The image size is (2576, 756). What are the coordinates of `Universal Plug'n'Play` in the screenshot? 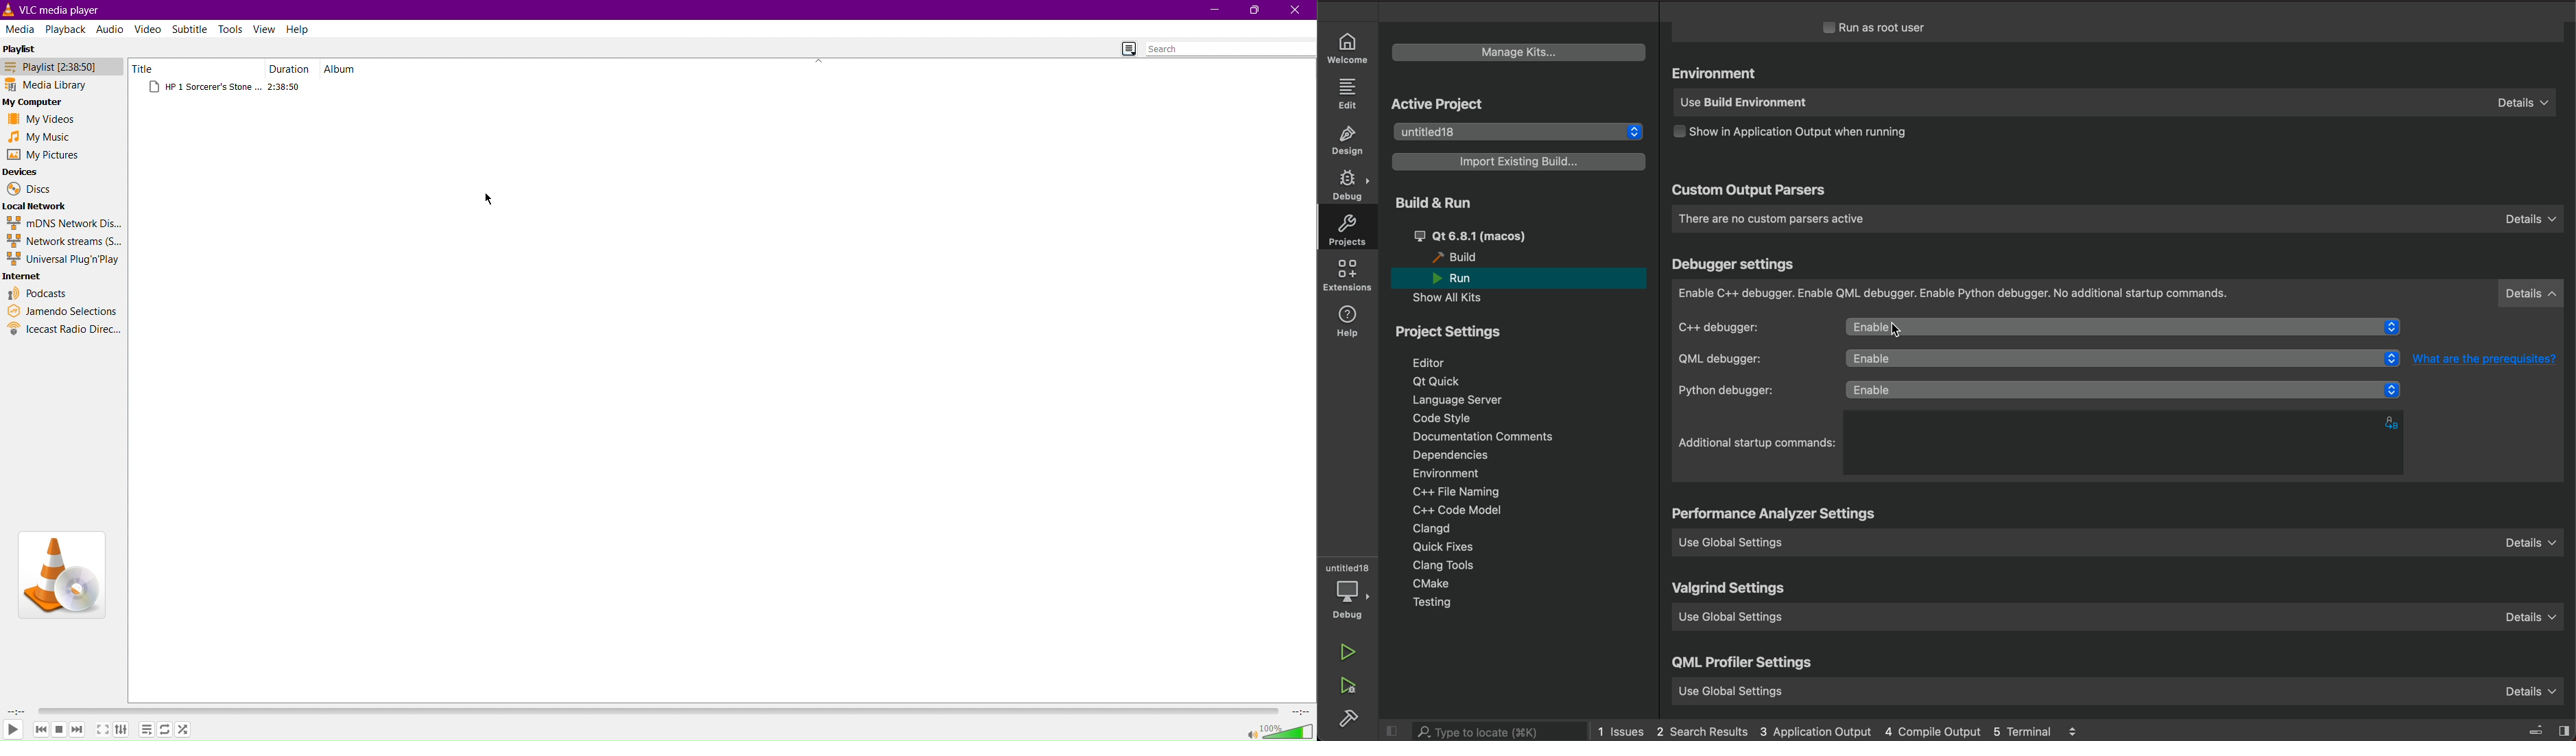 It's located at (64, 259).